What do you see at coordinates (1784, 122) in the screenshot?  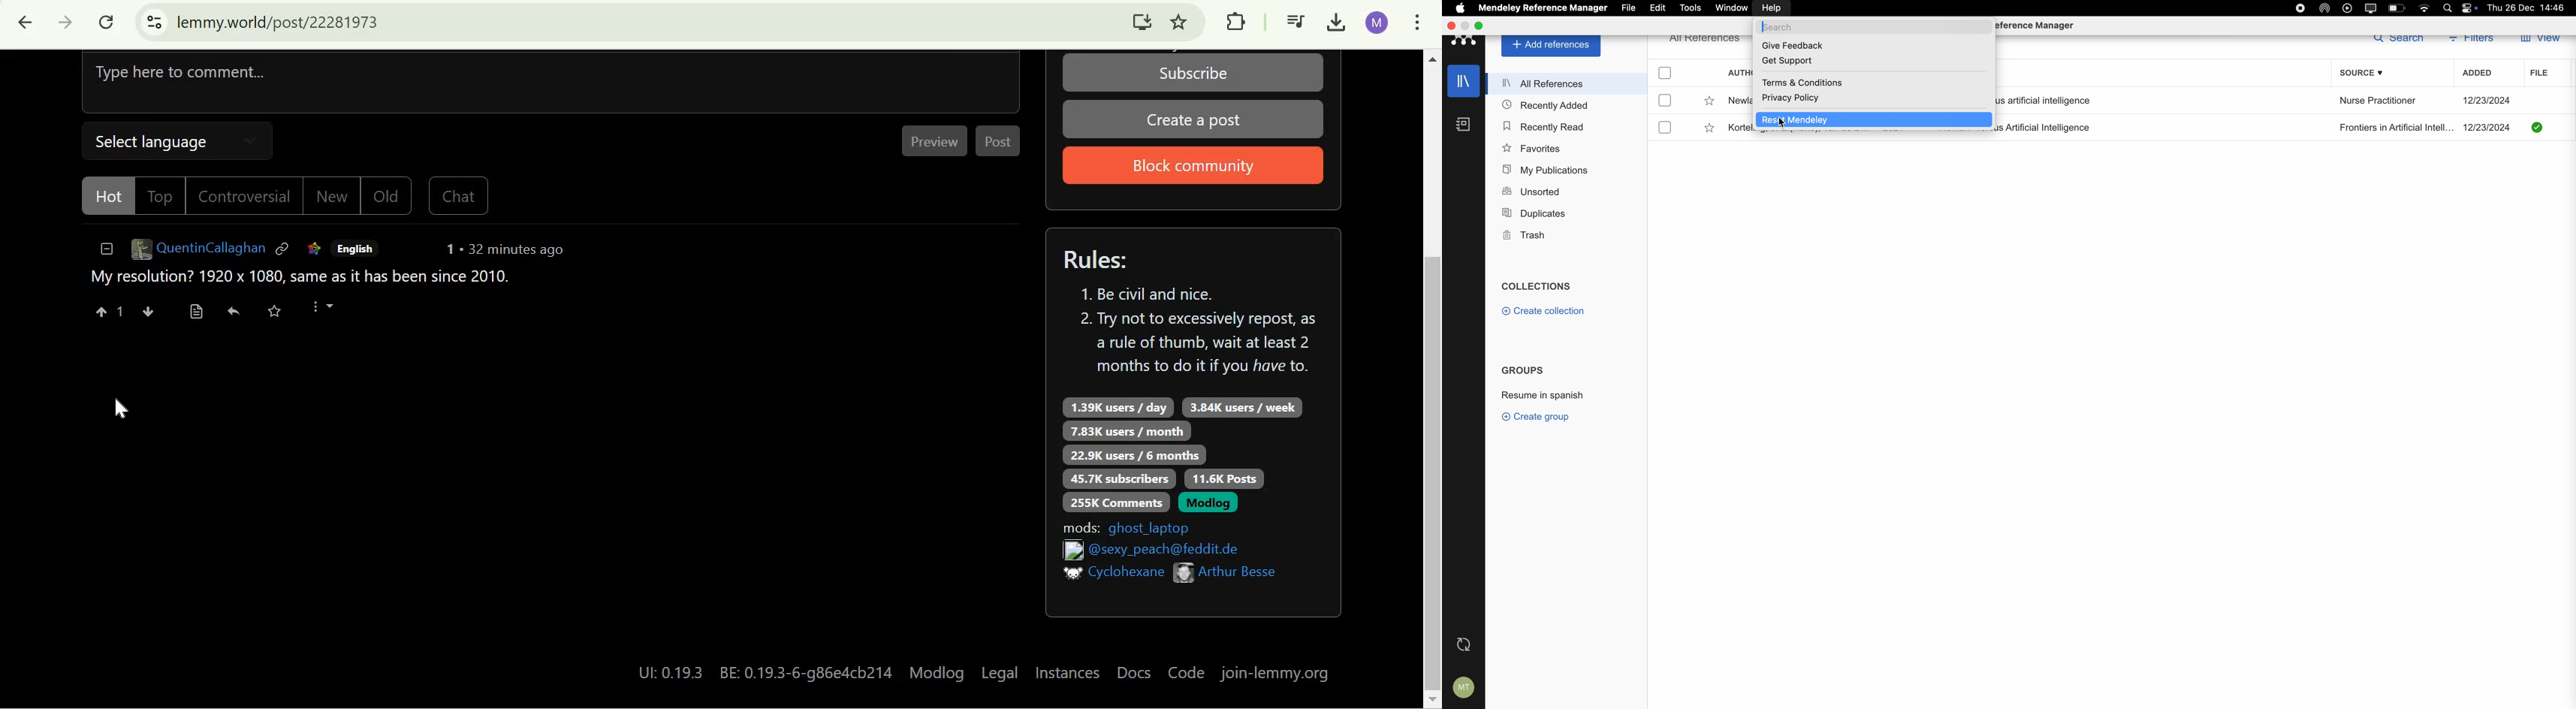 I see `Cursor` at bounding box center [1784, 122].